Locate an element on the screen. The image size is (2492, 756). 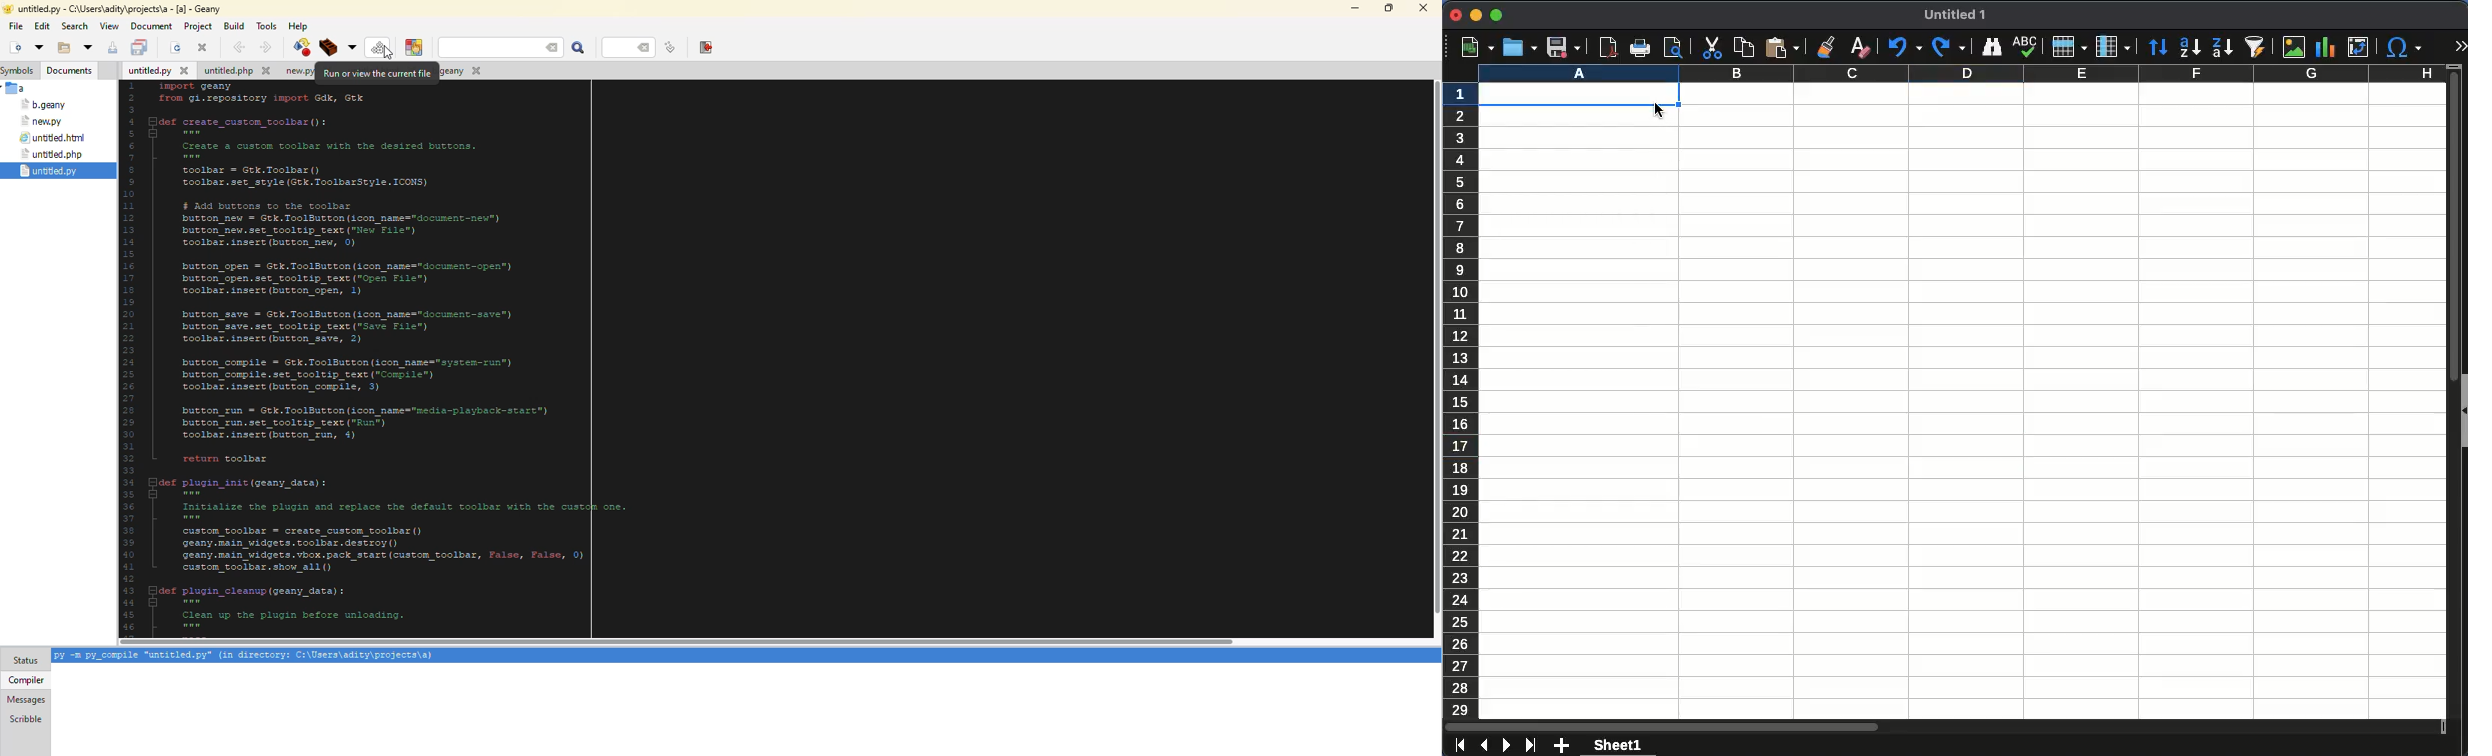
column is located at coordinates (2113, 46).